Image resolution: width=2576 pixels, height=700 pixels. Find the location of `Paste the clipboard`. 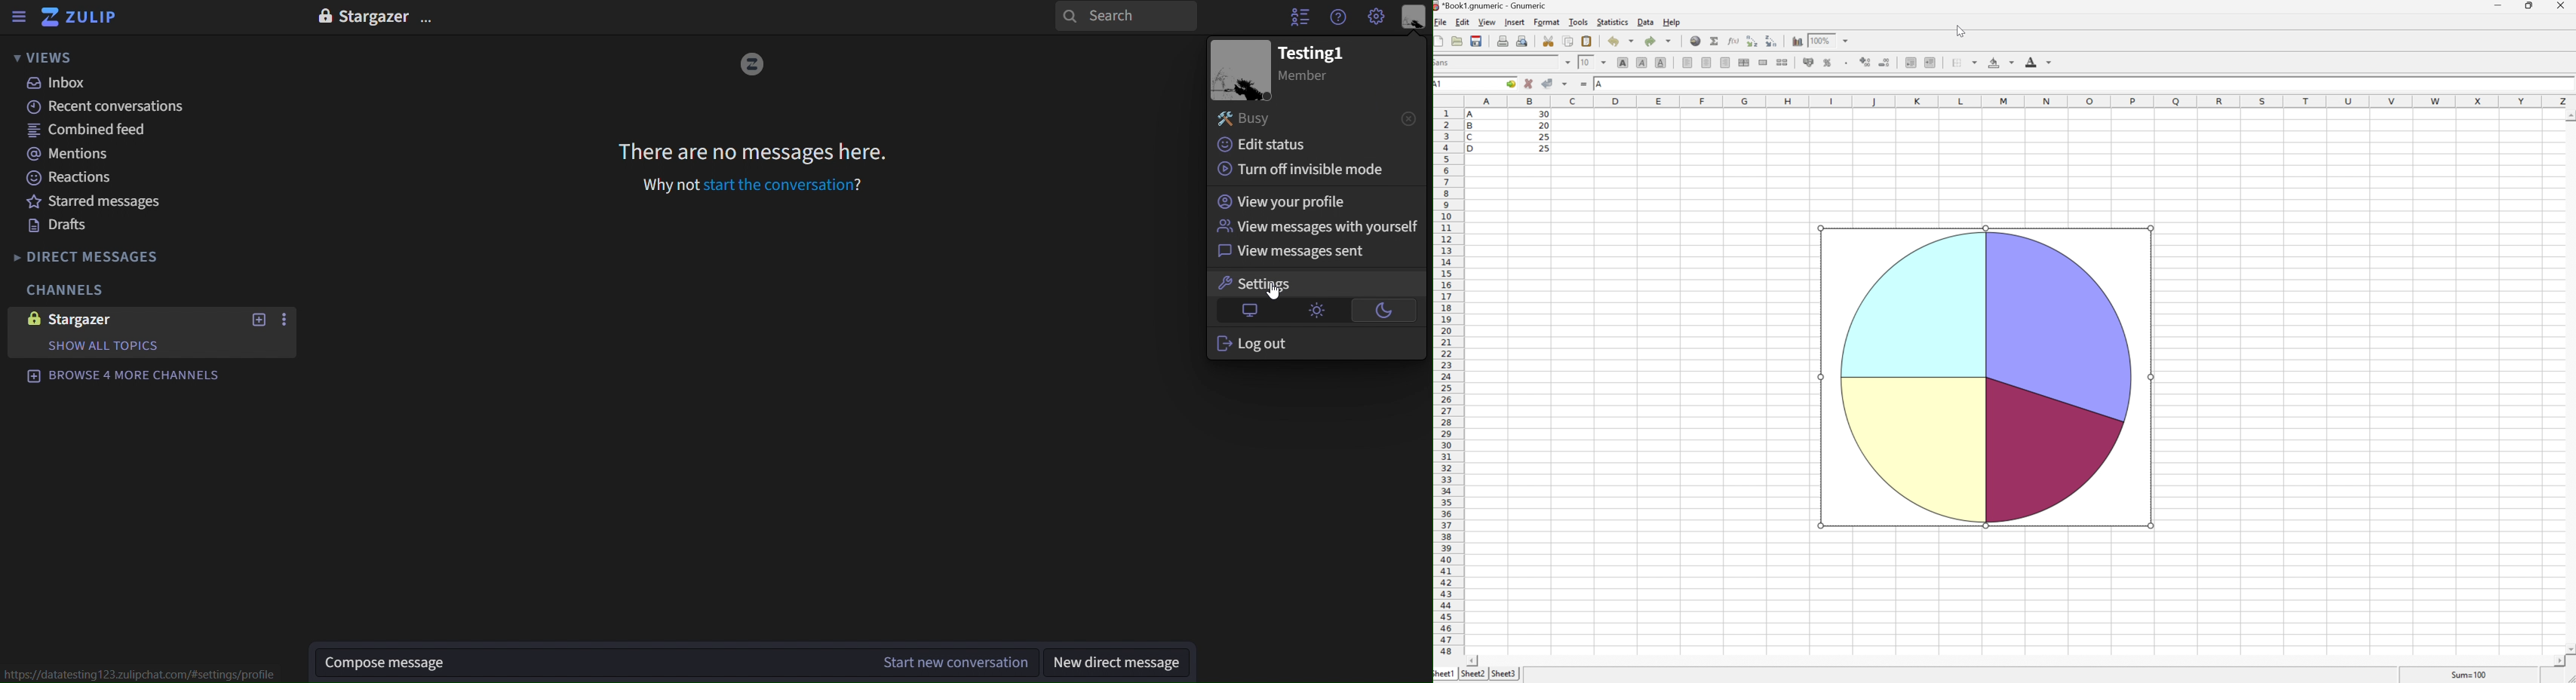

Paste the clipboard is located at coordinates (1586, 41).